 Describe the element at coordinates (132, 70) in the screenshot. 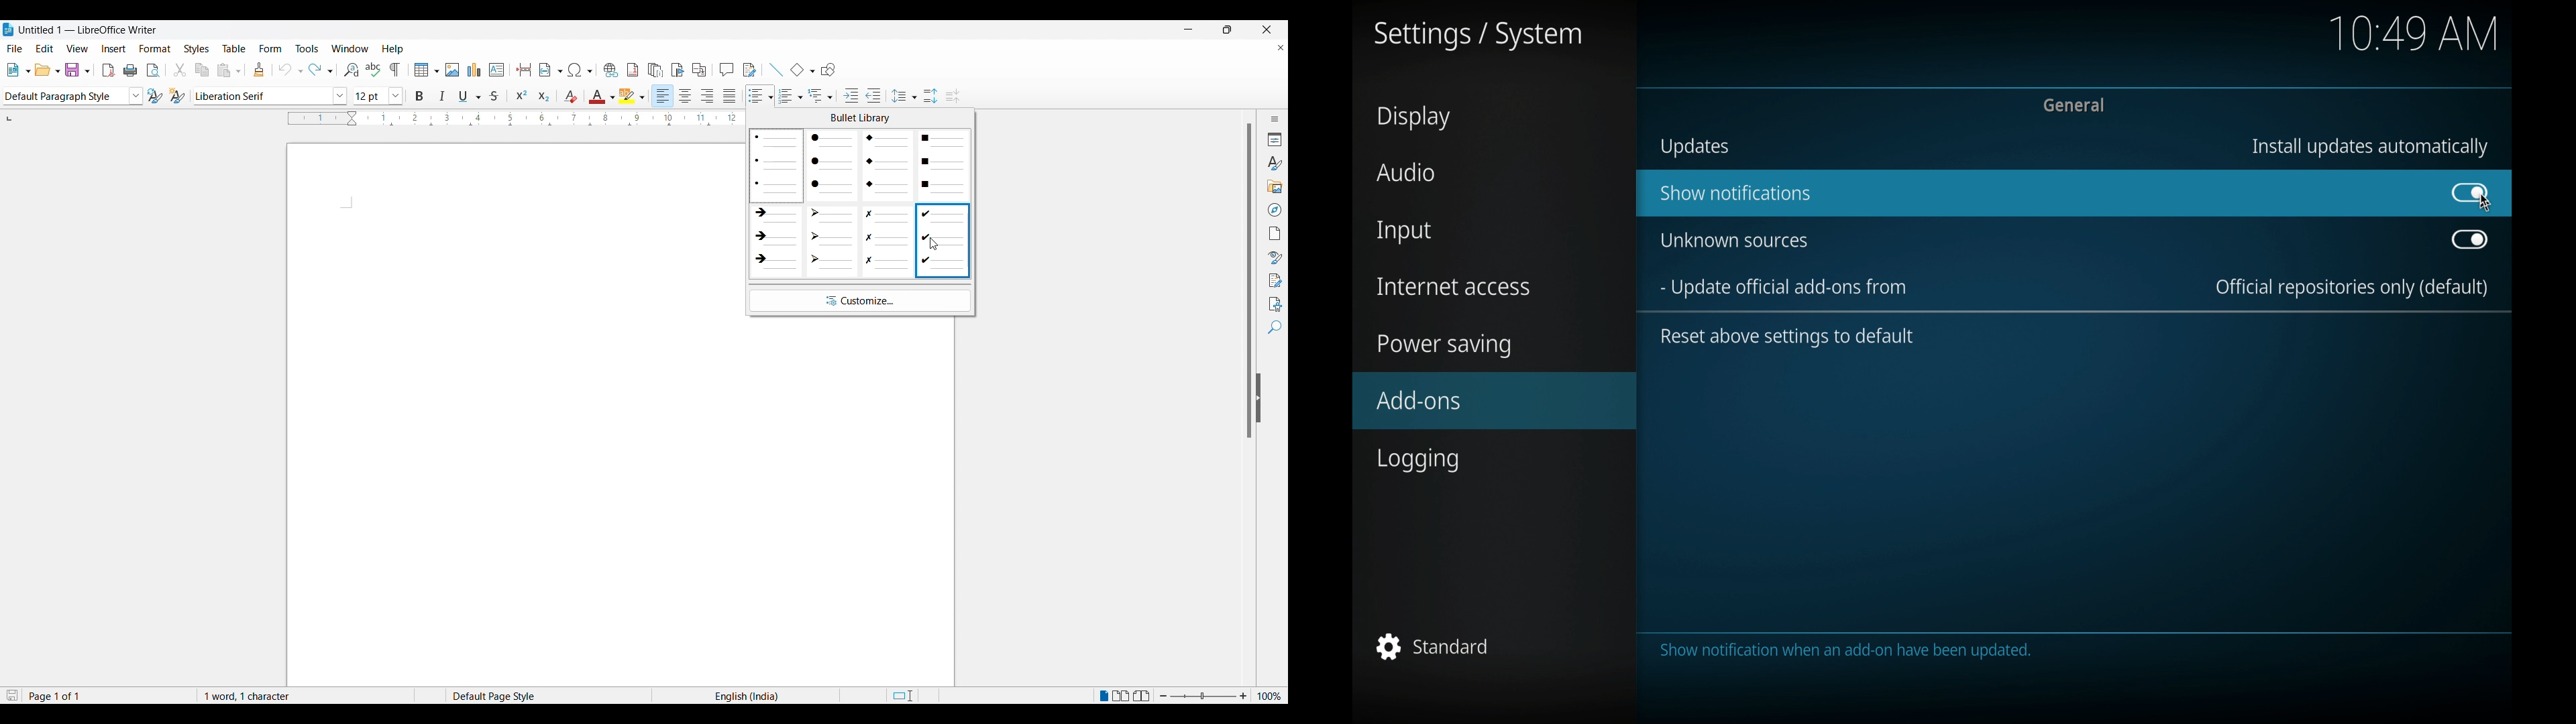

I see `print` at that location.